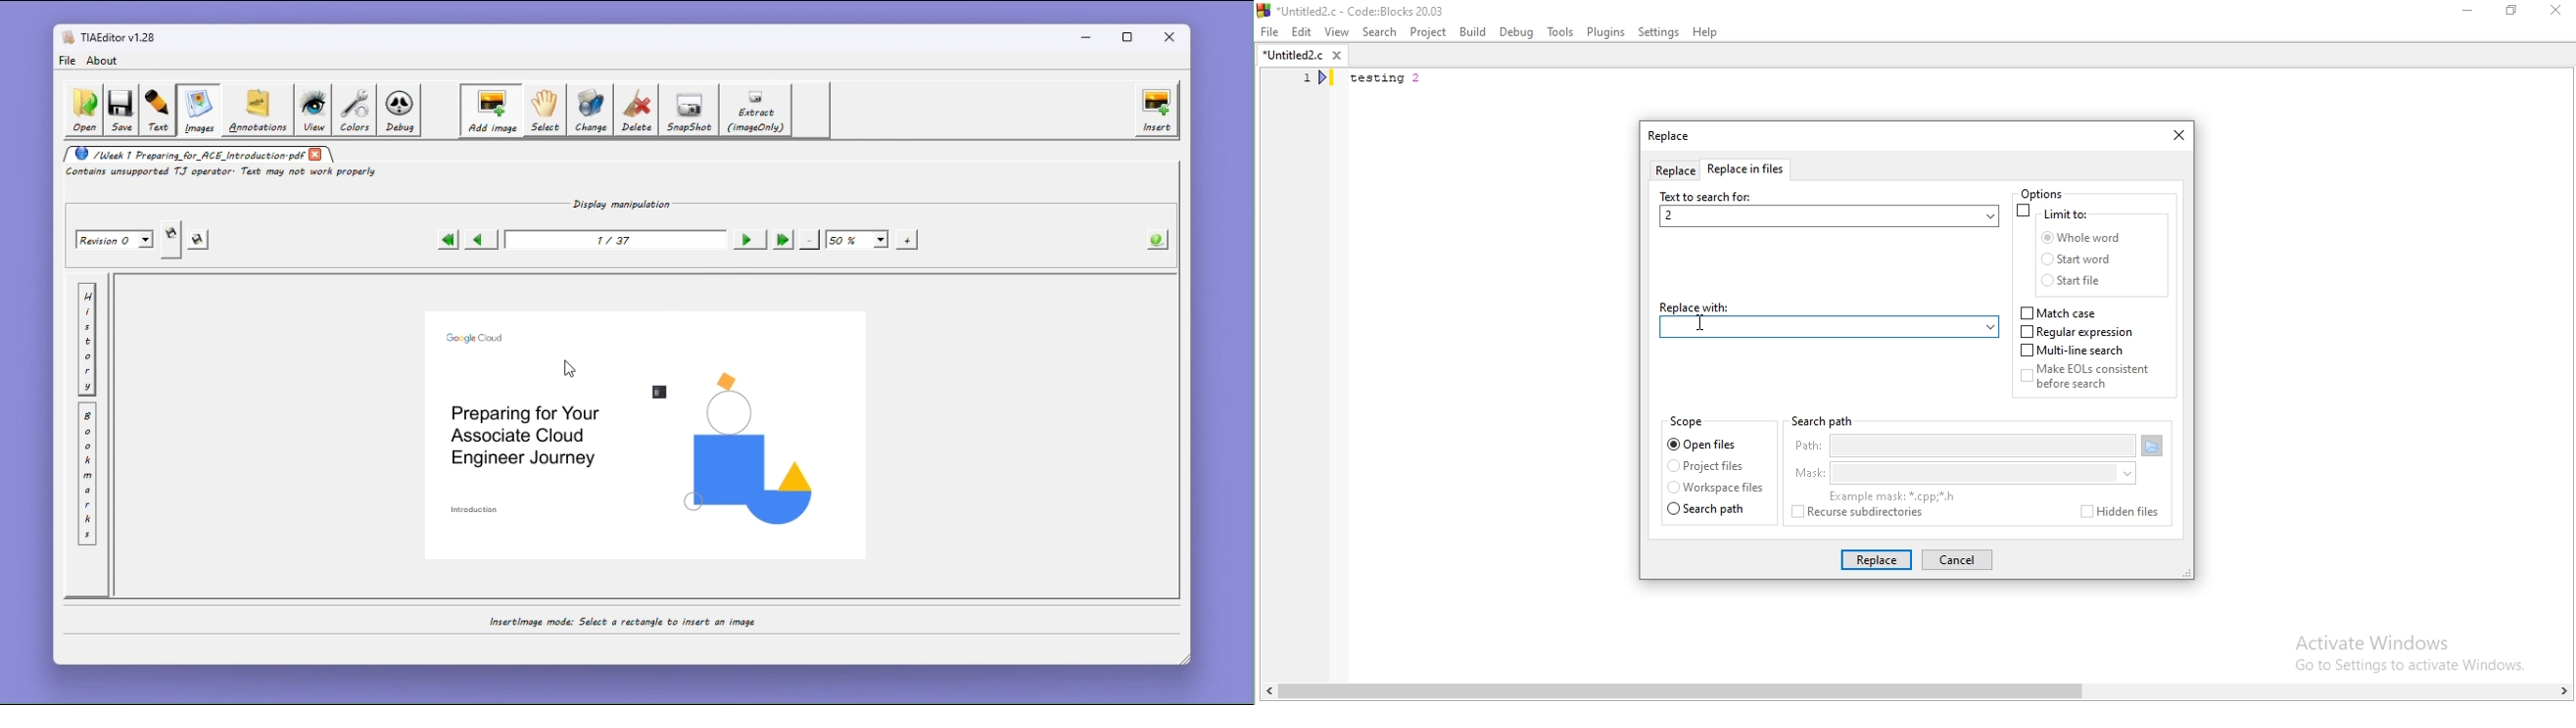 The height and width of the screenshot is (728, 2576). What do you see at coordinates (1821, 421) in the screenshot?
I see `search path` at bounding box center [1821, 421].